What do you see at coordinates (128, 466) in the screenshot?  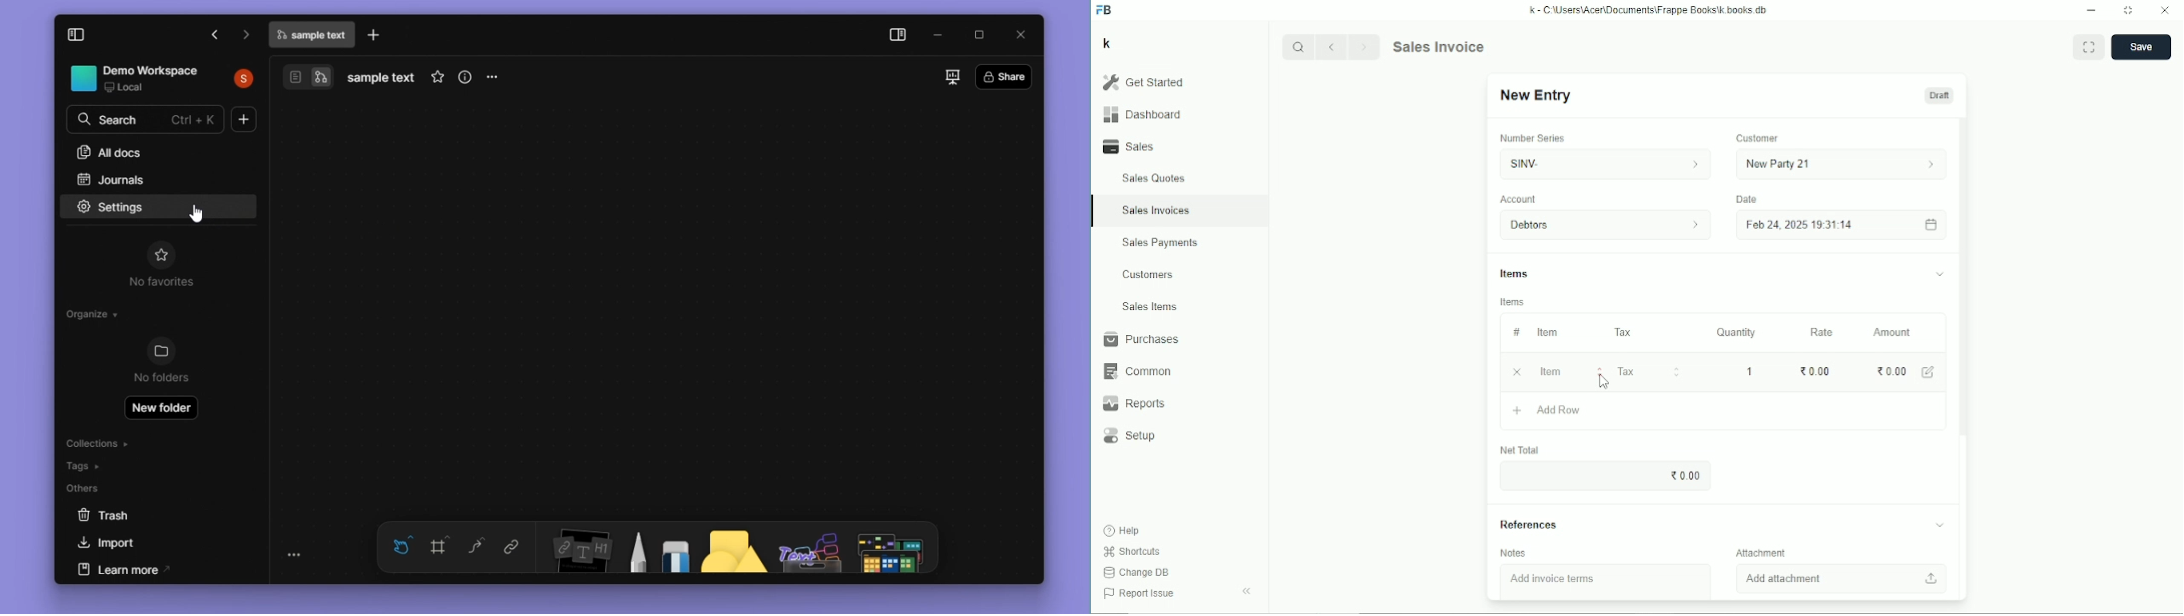 I see `Tags` at bounding box center [128, 466].